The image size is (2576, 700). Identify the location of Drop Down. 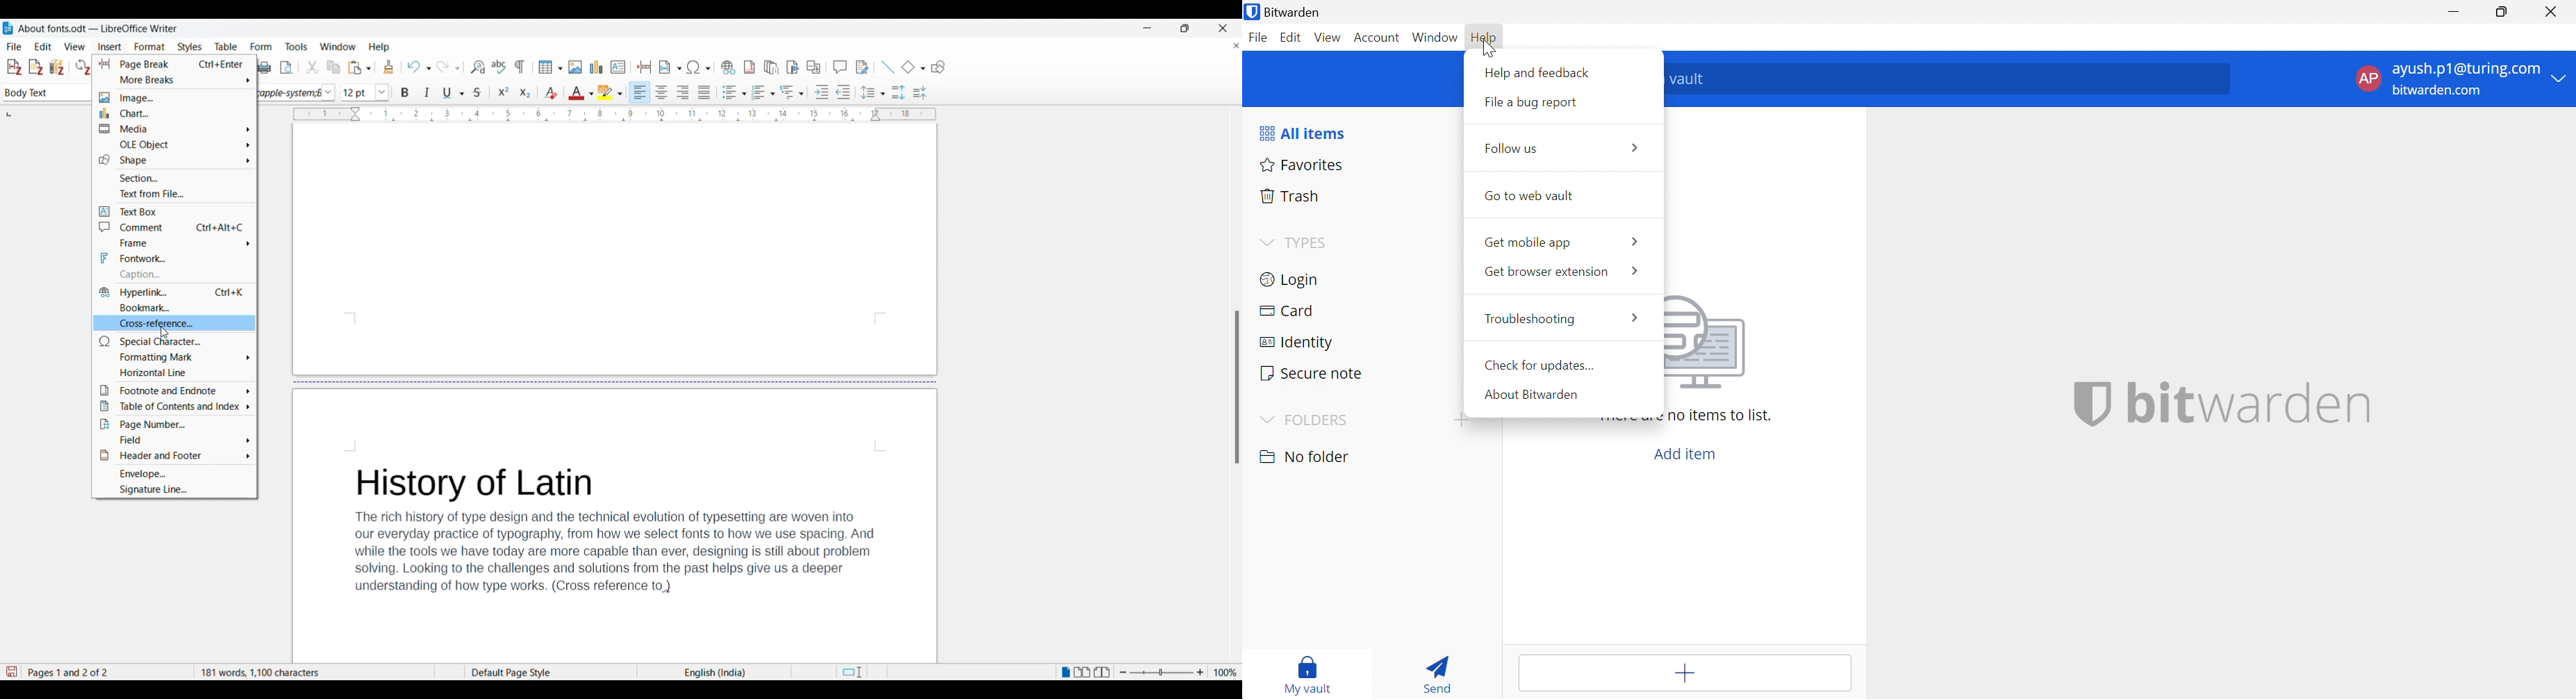
(1265, 420).